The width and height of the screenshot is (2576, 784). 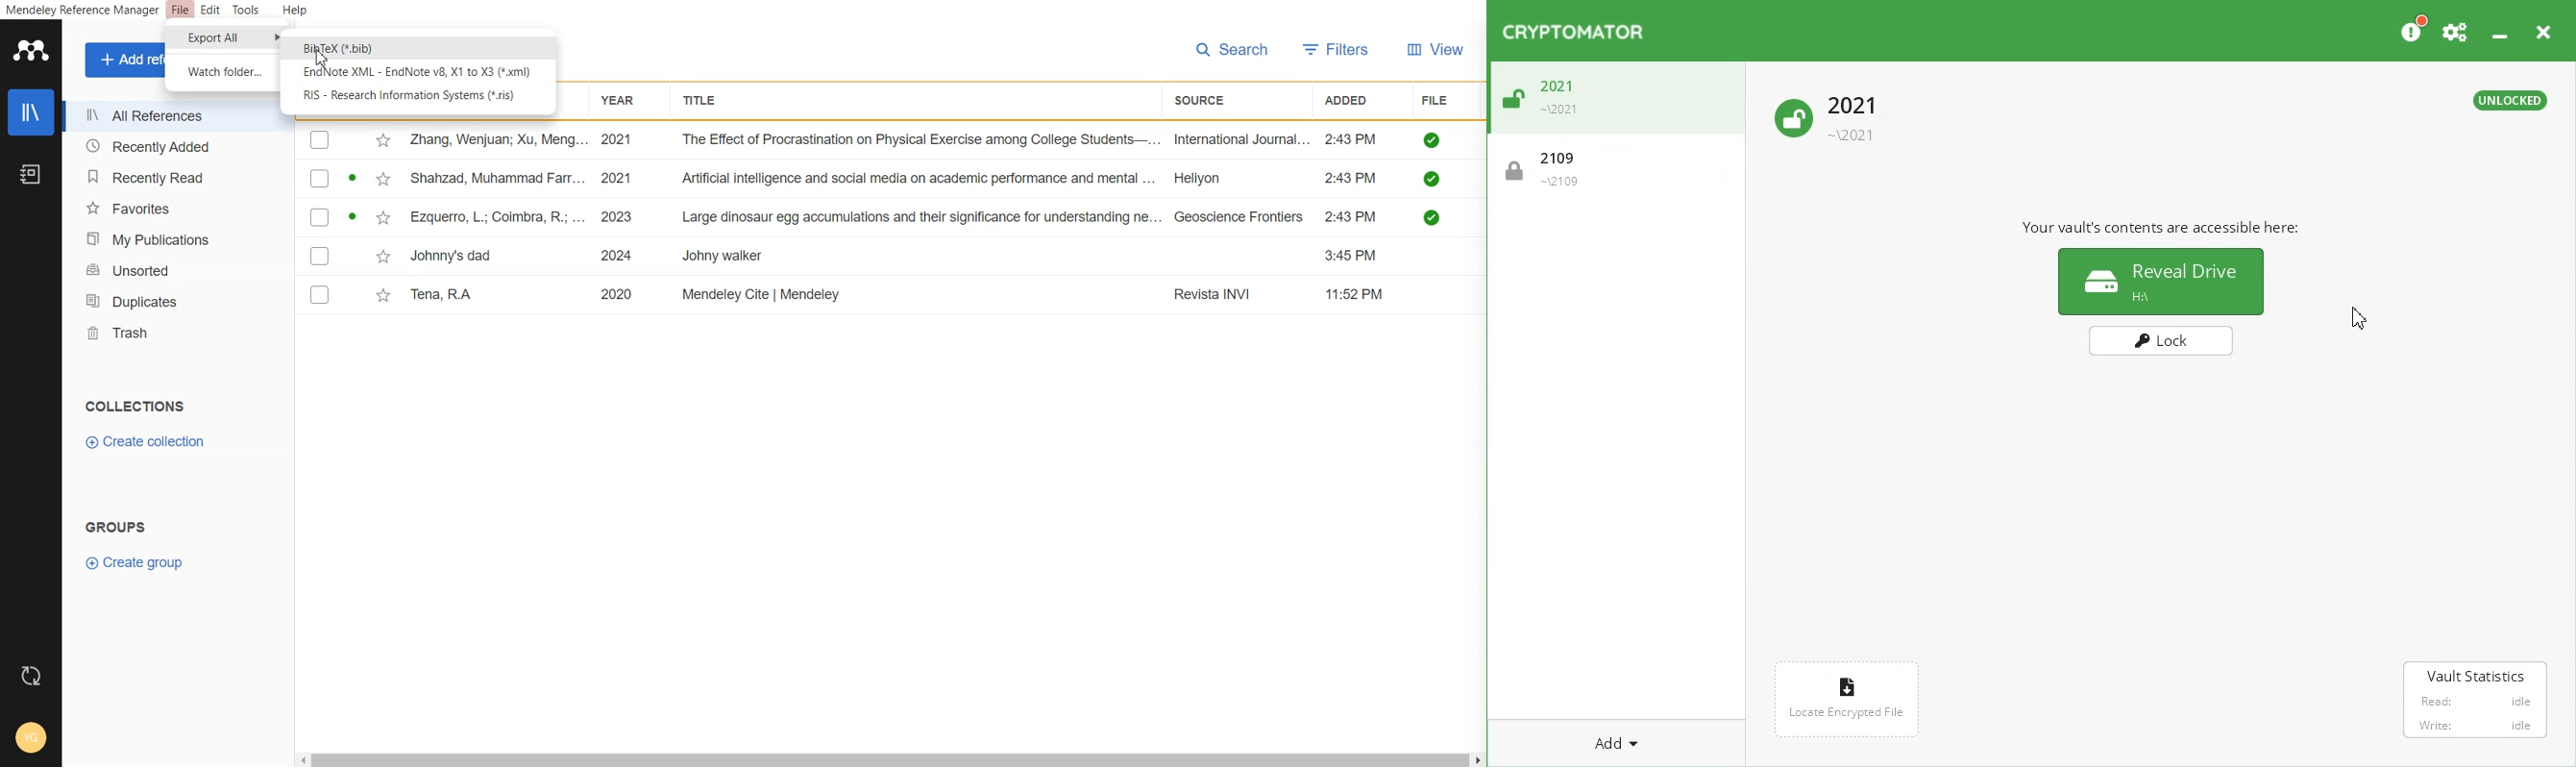 What do you see at coordinates (922, 218) in the screenshot?
I see `Large dinosaur egg accumulations and their significance for understanding ne...` at bounding box center [922, 218].